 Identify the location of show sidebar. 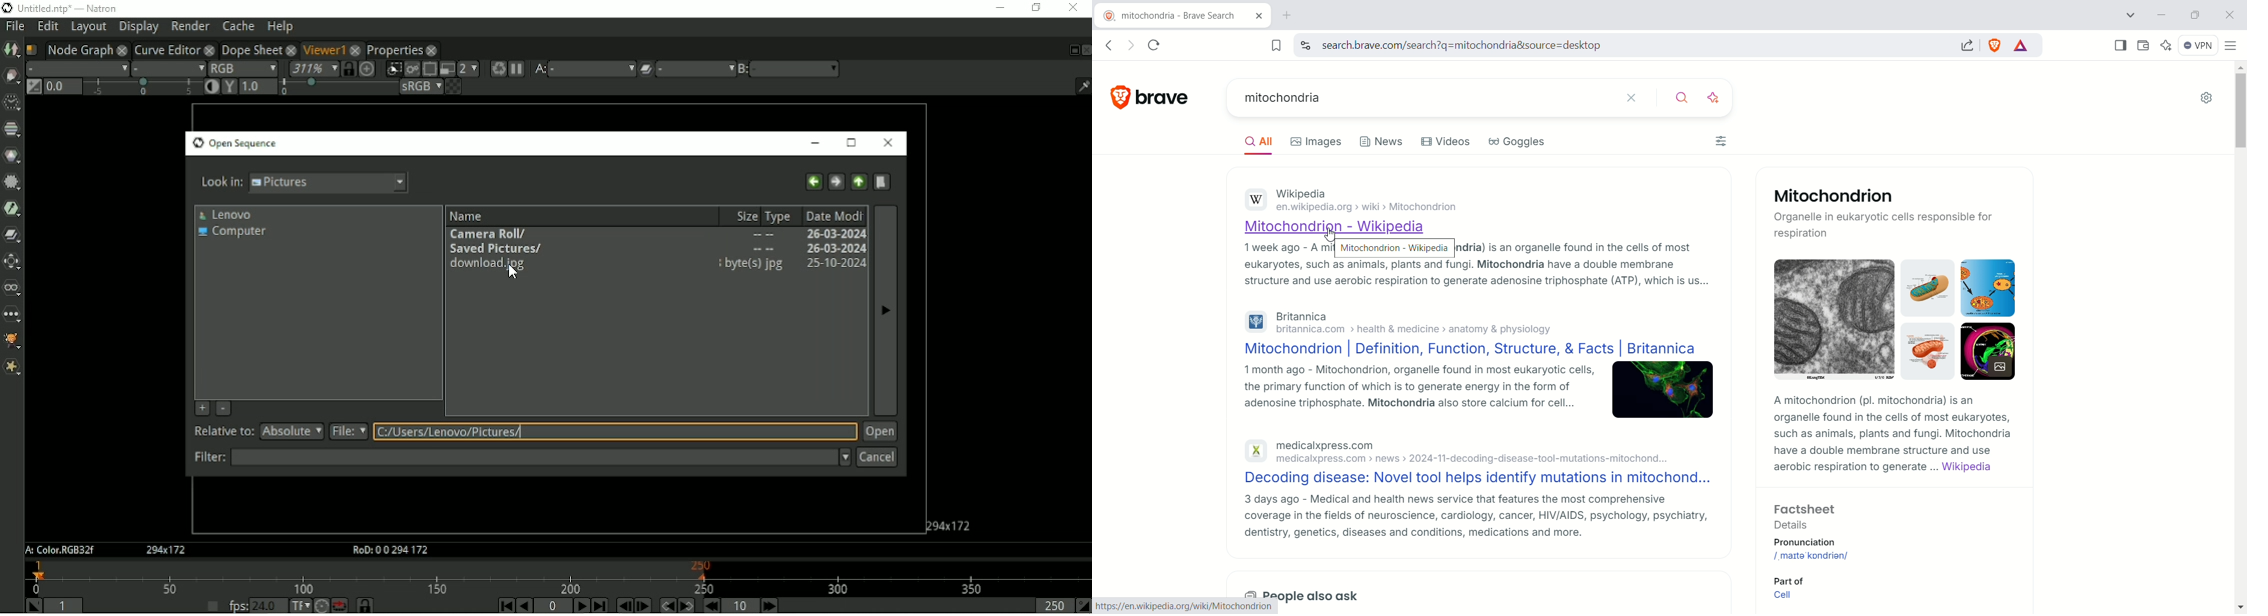
(2117, 46).